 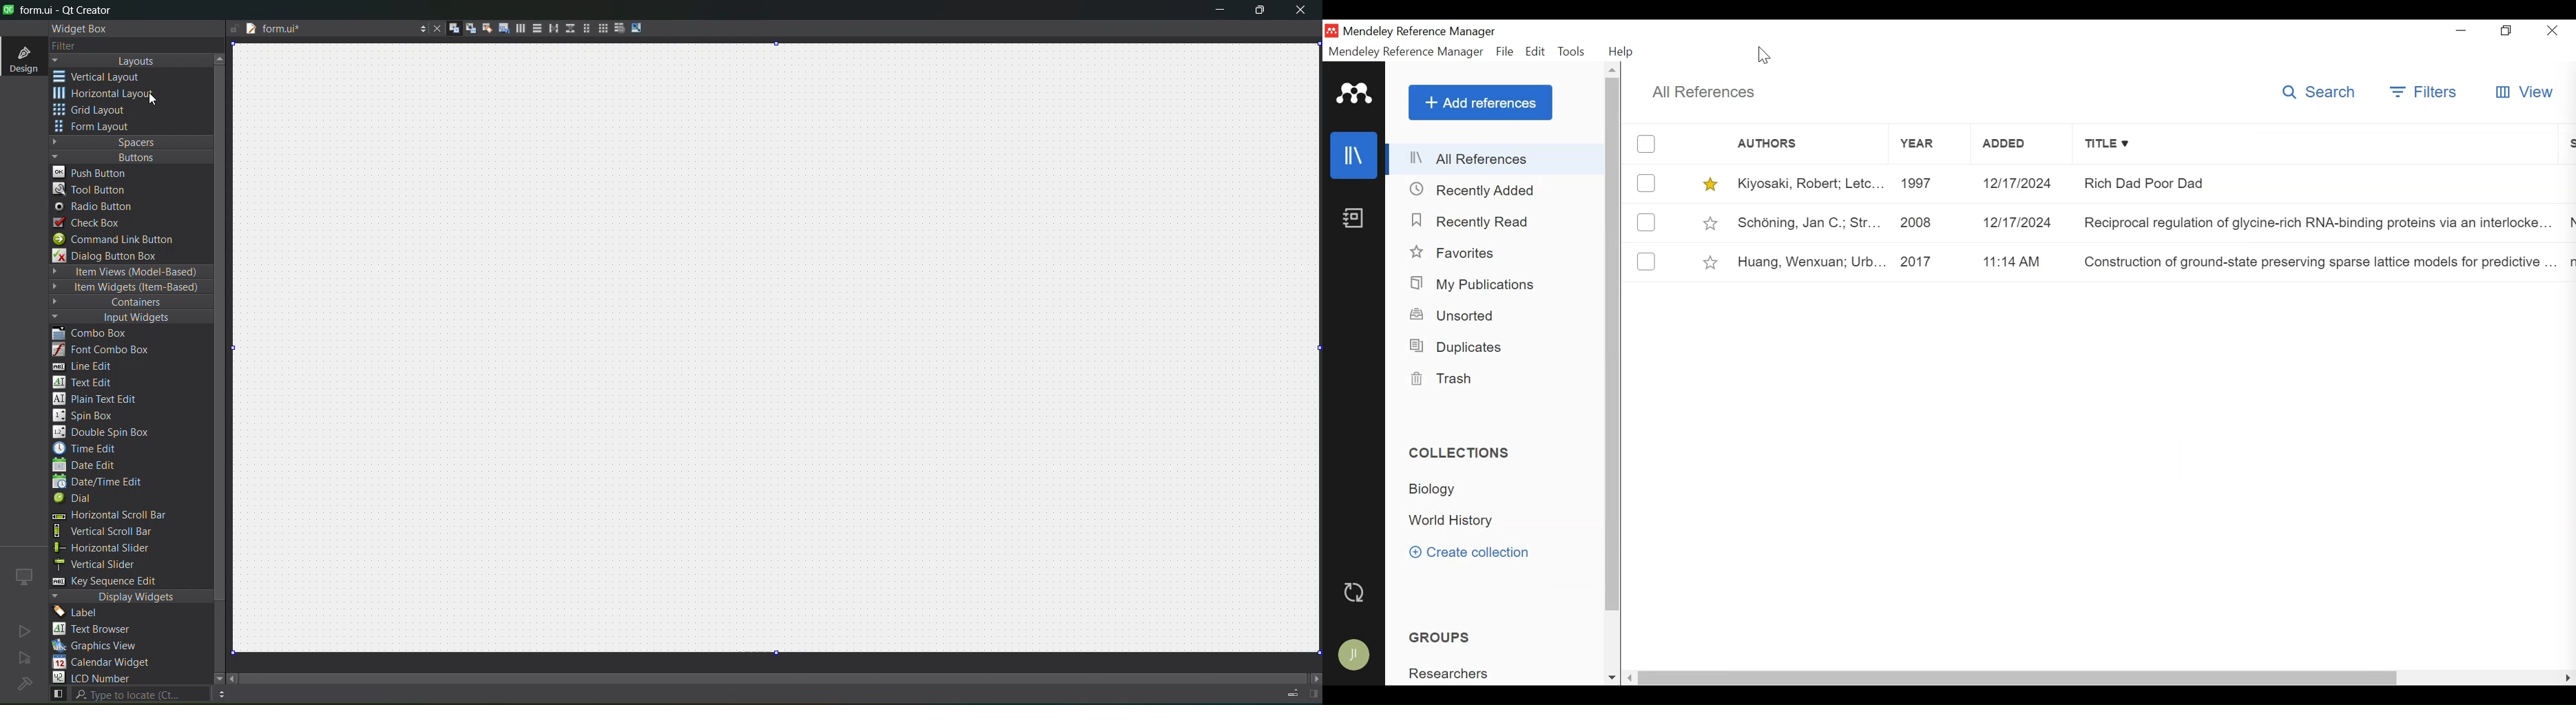 What do you see at coordinates (1932, 144) in the screenshot?
I see `Year` at bounding box center [1932, 144].